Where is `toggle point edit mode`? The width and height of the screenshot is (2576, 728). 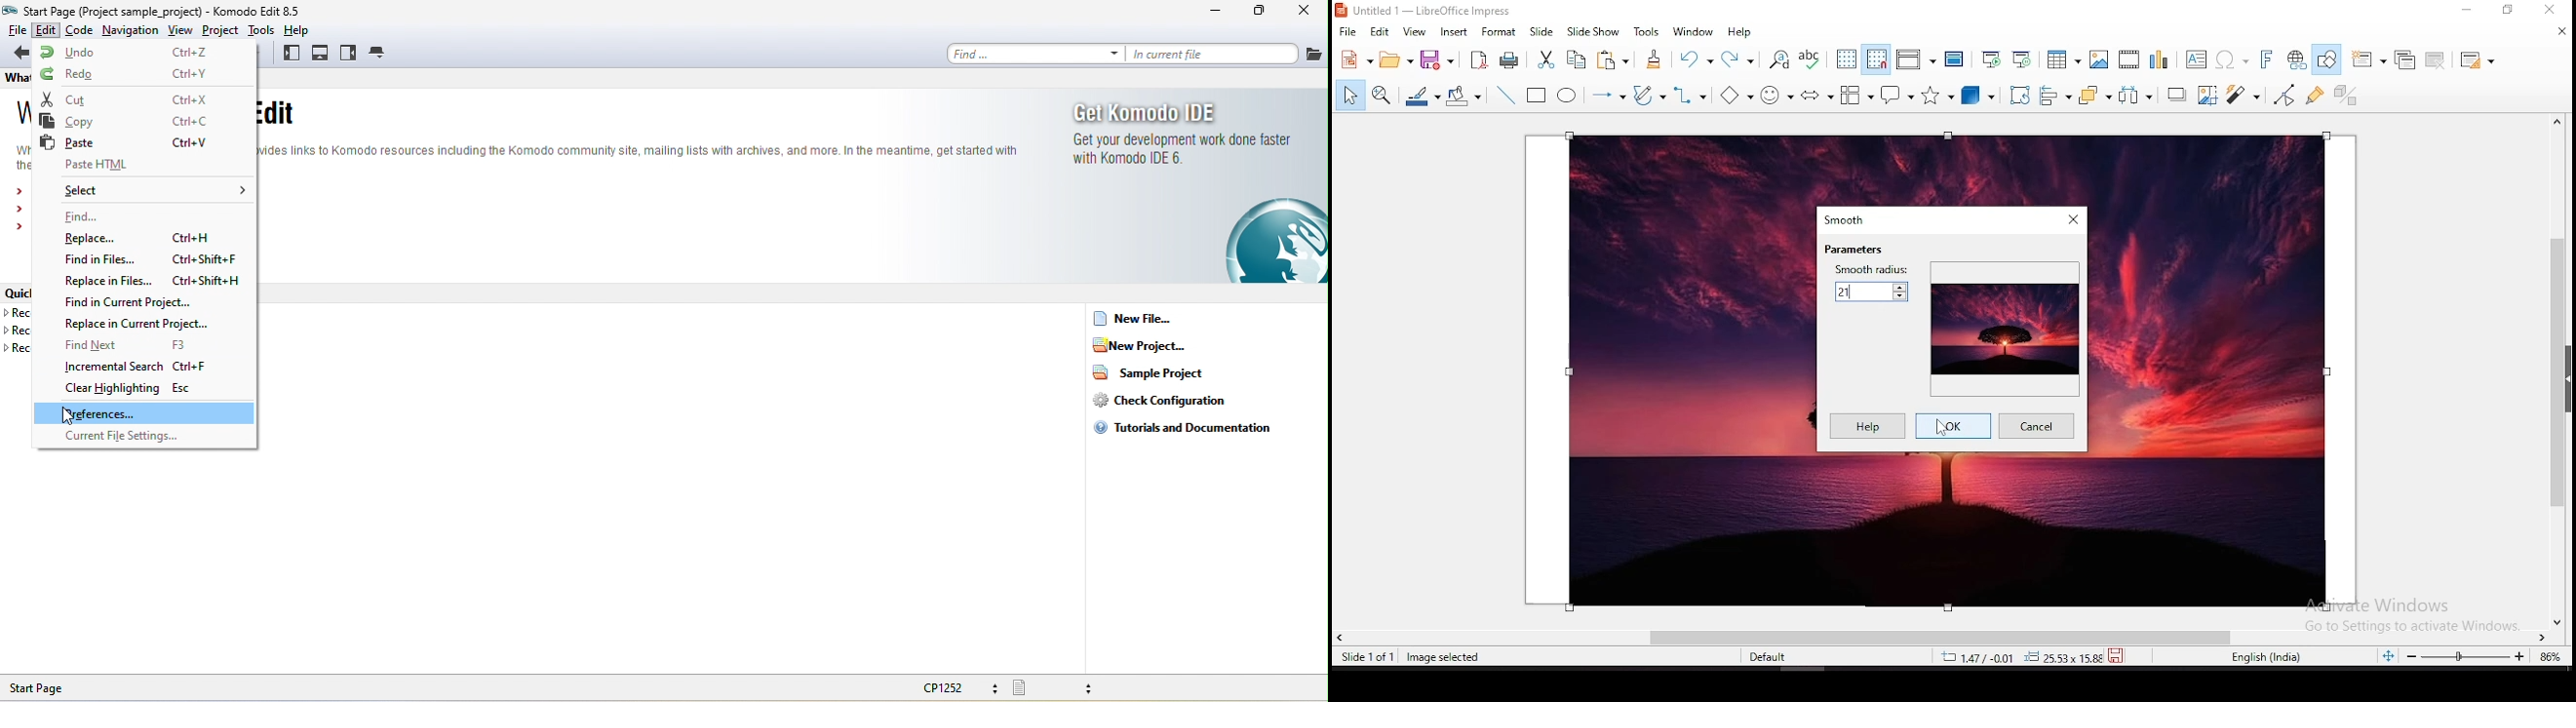 toggle point edit mode is located at coordinates (2283, 95).